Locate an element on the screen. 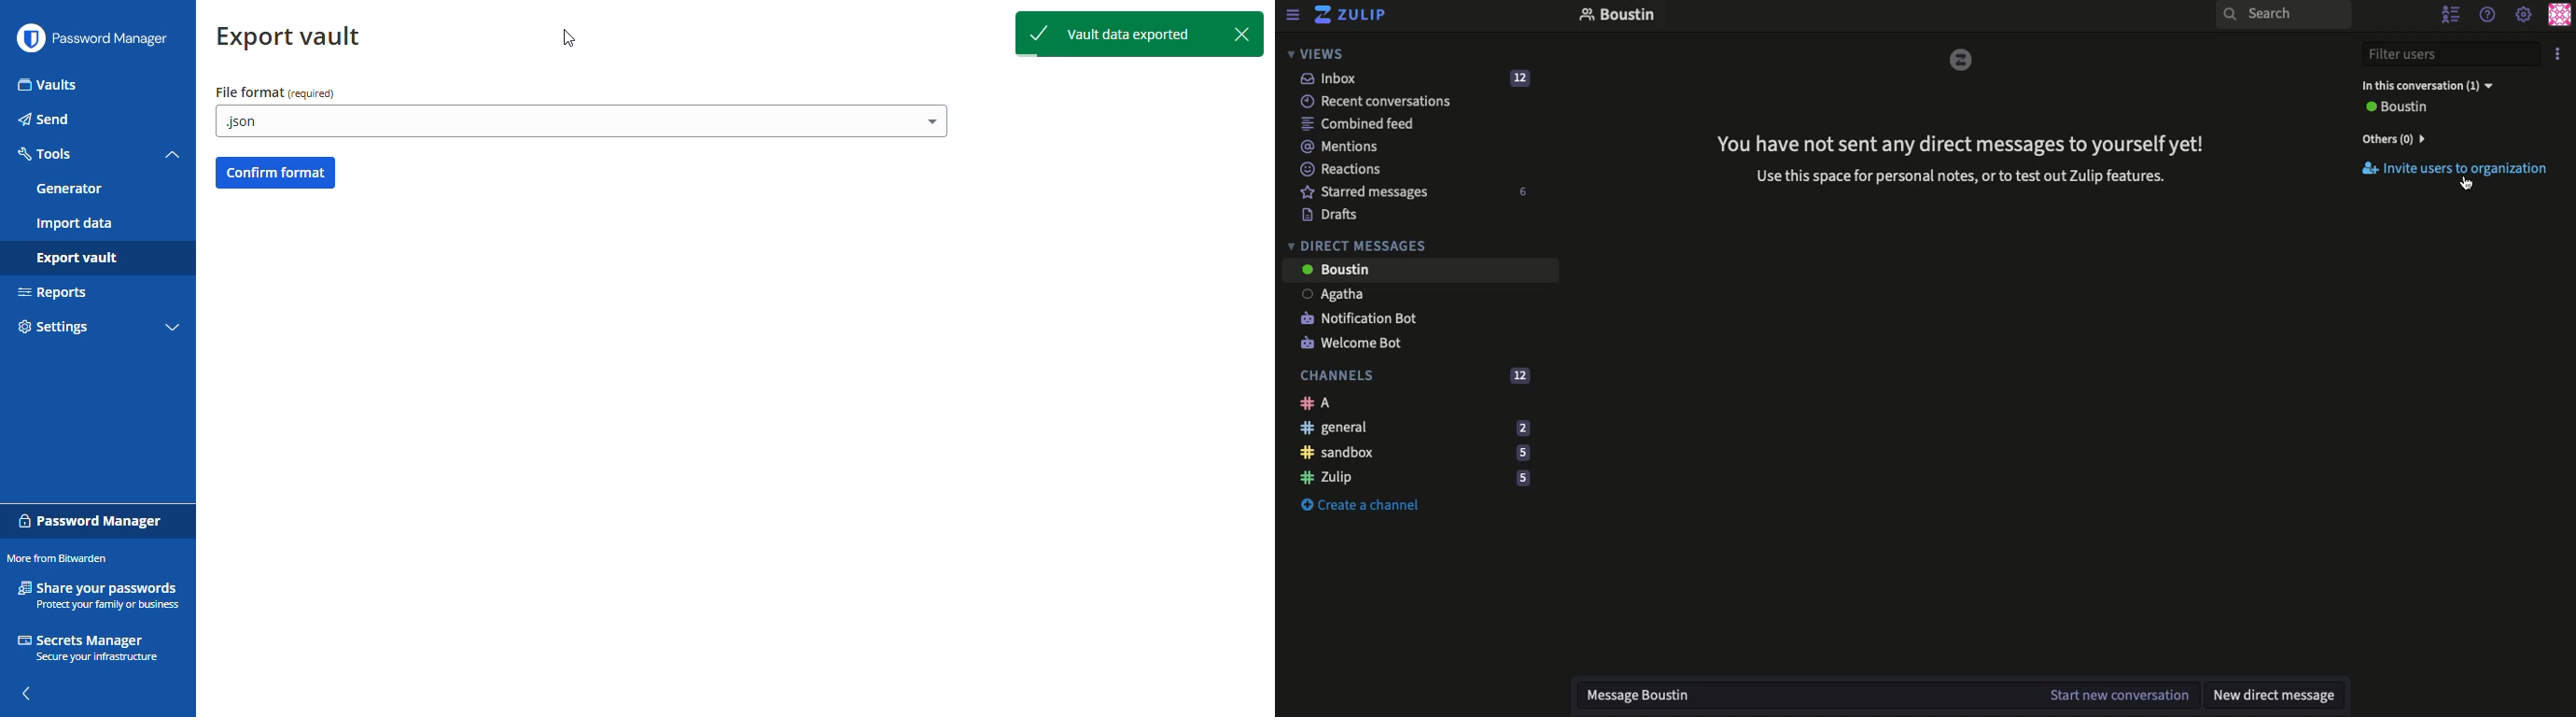  cursor is located at coordinates (2470, 185).